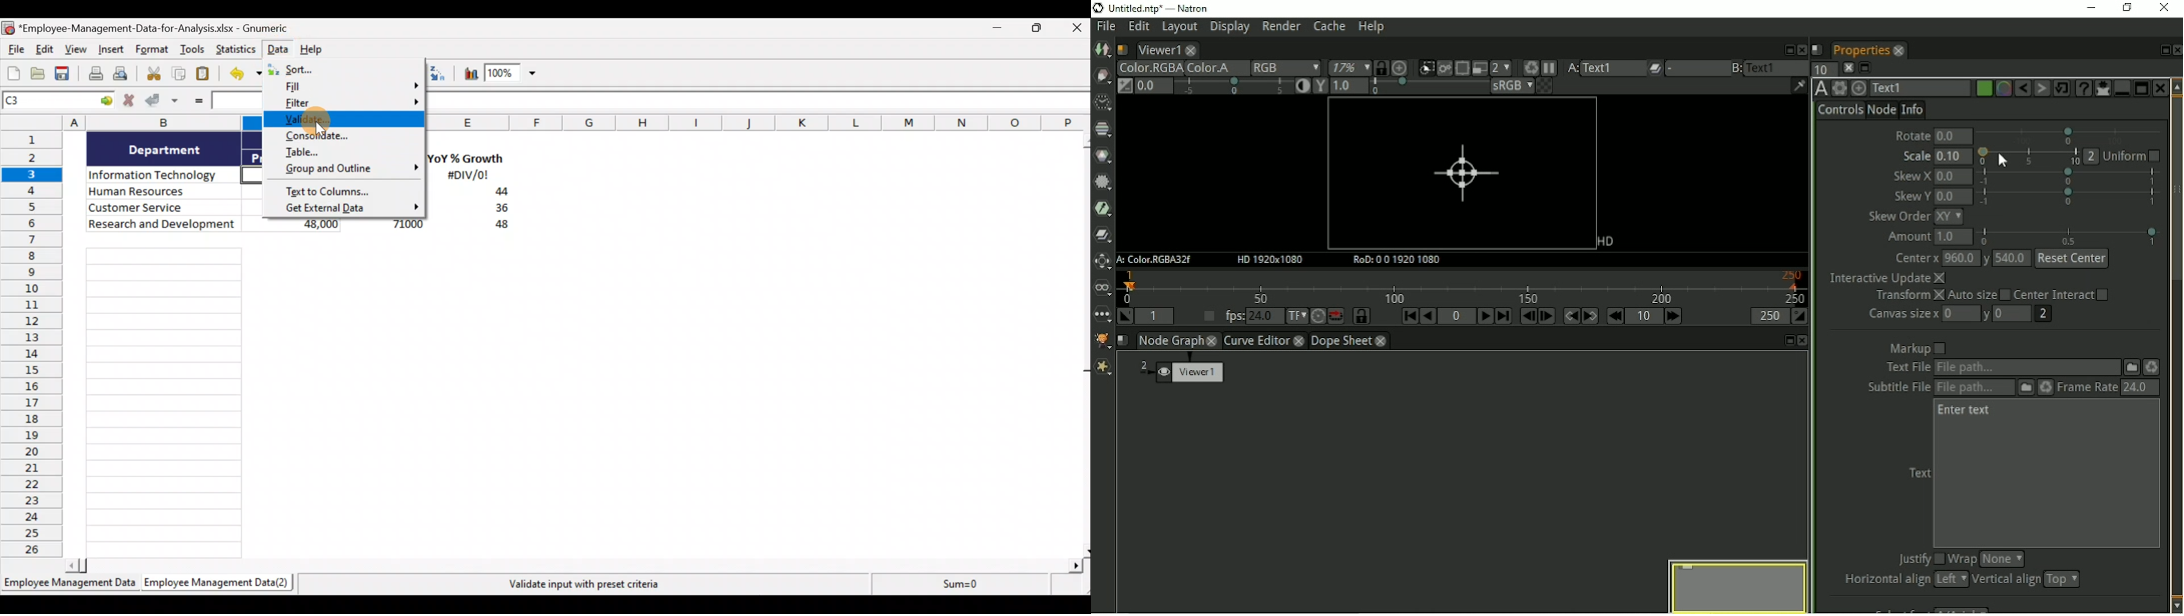 Image resolution: width=2184 pixels, height=616 pixels. I want to click on Close, so click(1075, 30).